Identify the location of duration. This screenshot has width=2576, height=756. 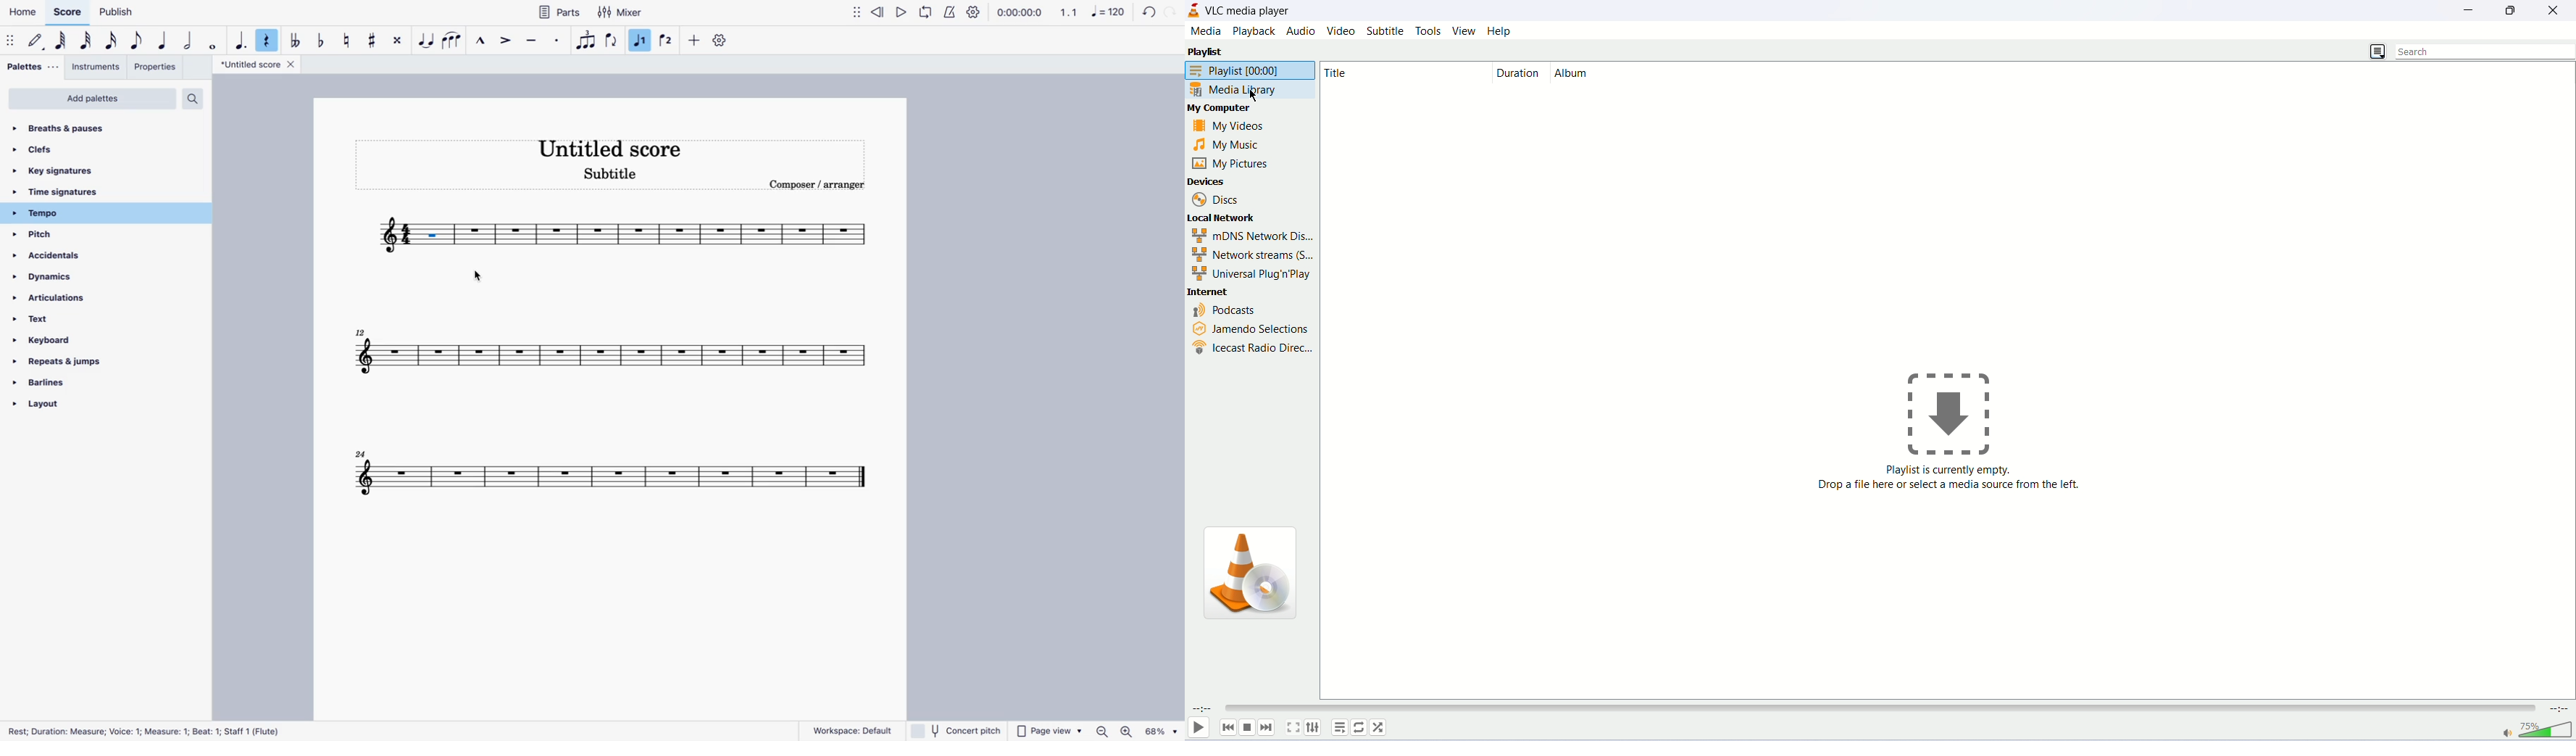
(1519, 72).